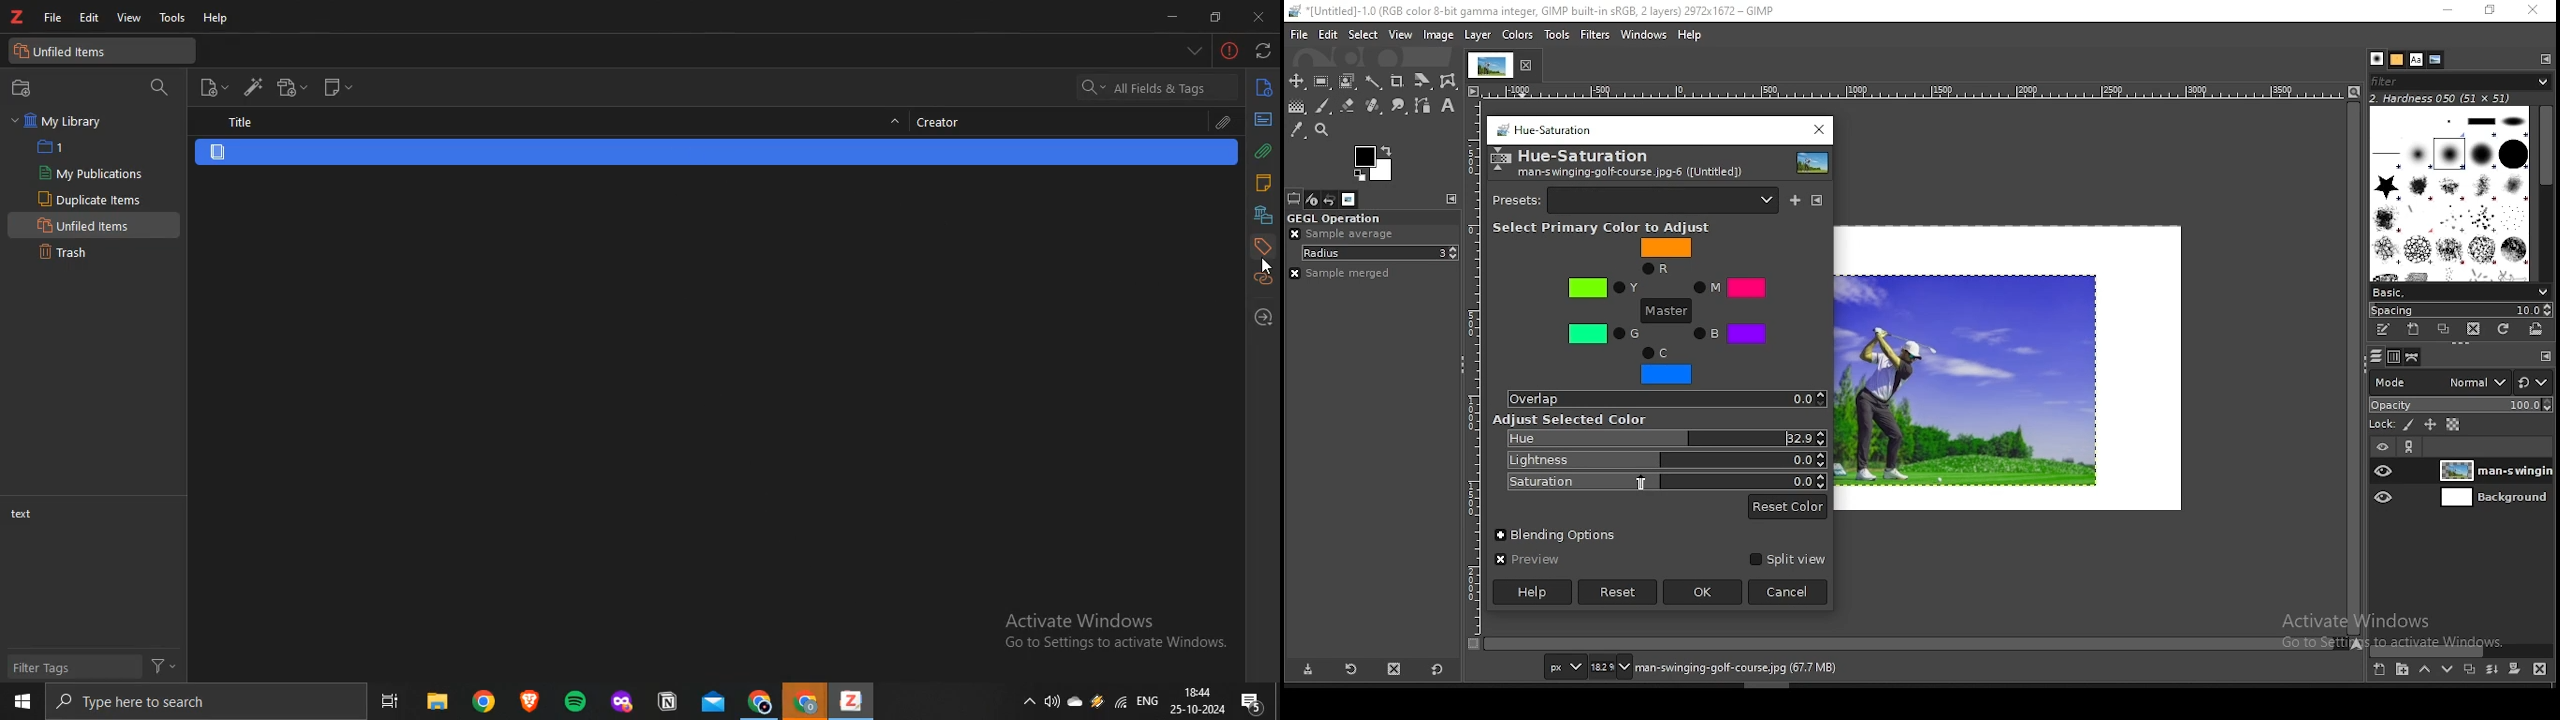 The width and height of the screenshot is (2576, 728). I want to click on cursor, so click(1264, 268).